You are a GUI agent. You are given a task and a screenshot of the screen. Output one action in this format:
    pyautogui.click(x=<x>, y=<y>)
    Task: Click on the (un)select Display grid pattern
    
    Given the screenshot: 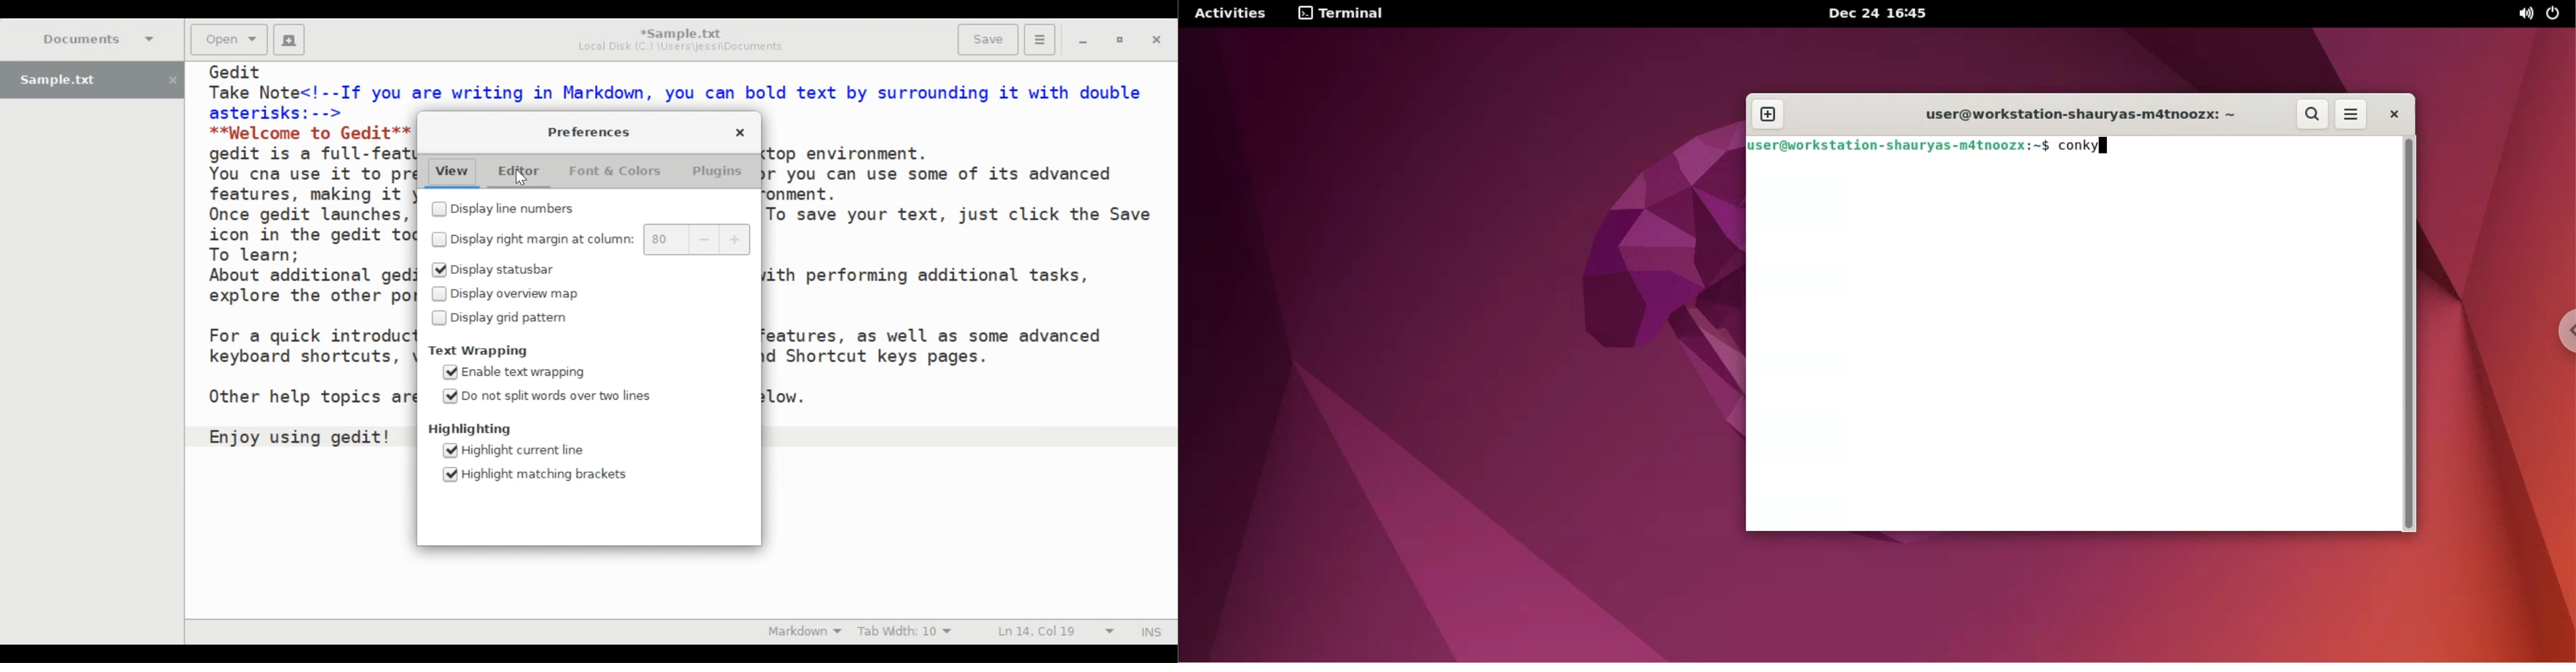 What is the action you would take?
    pyautogui.click(x=503, y=317)
    